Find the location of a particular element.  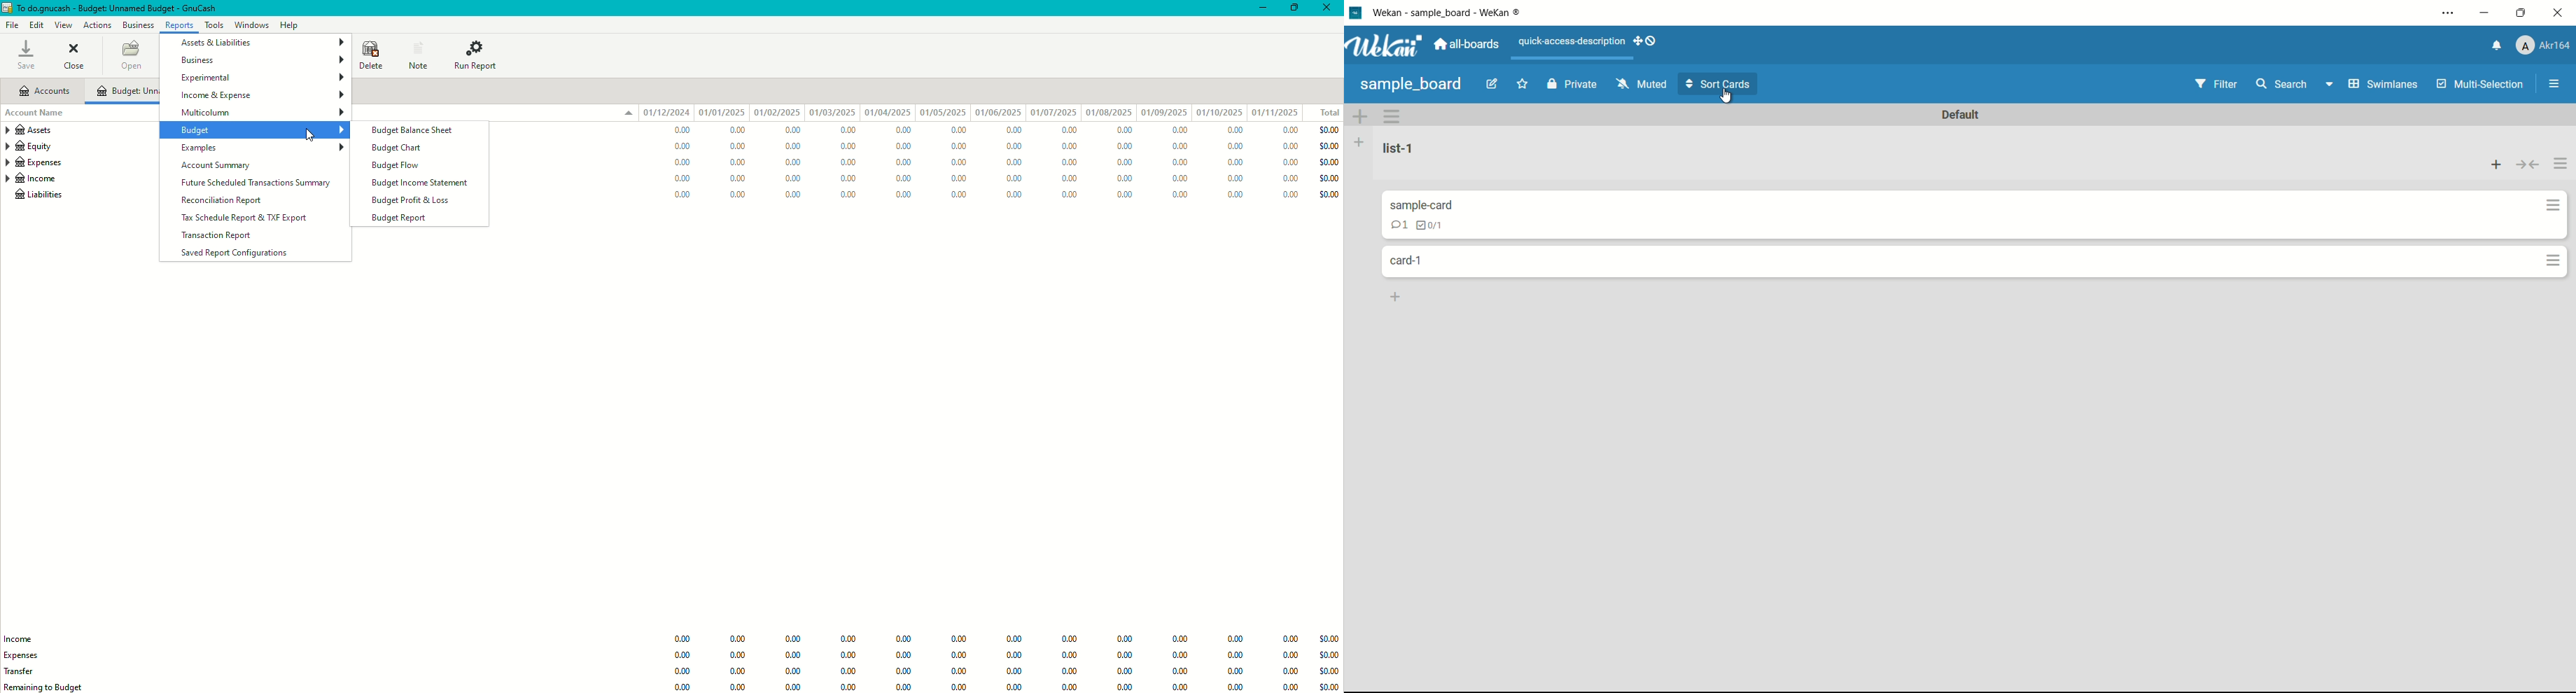

0.00 is located at coordinates (848, 655).